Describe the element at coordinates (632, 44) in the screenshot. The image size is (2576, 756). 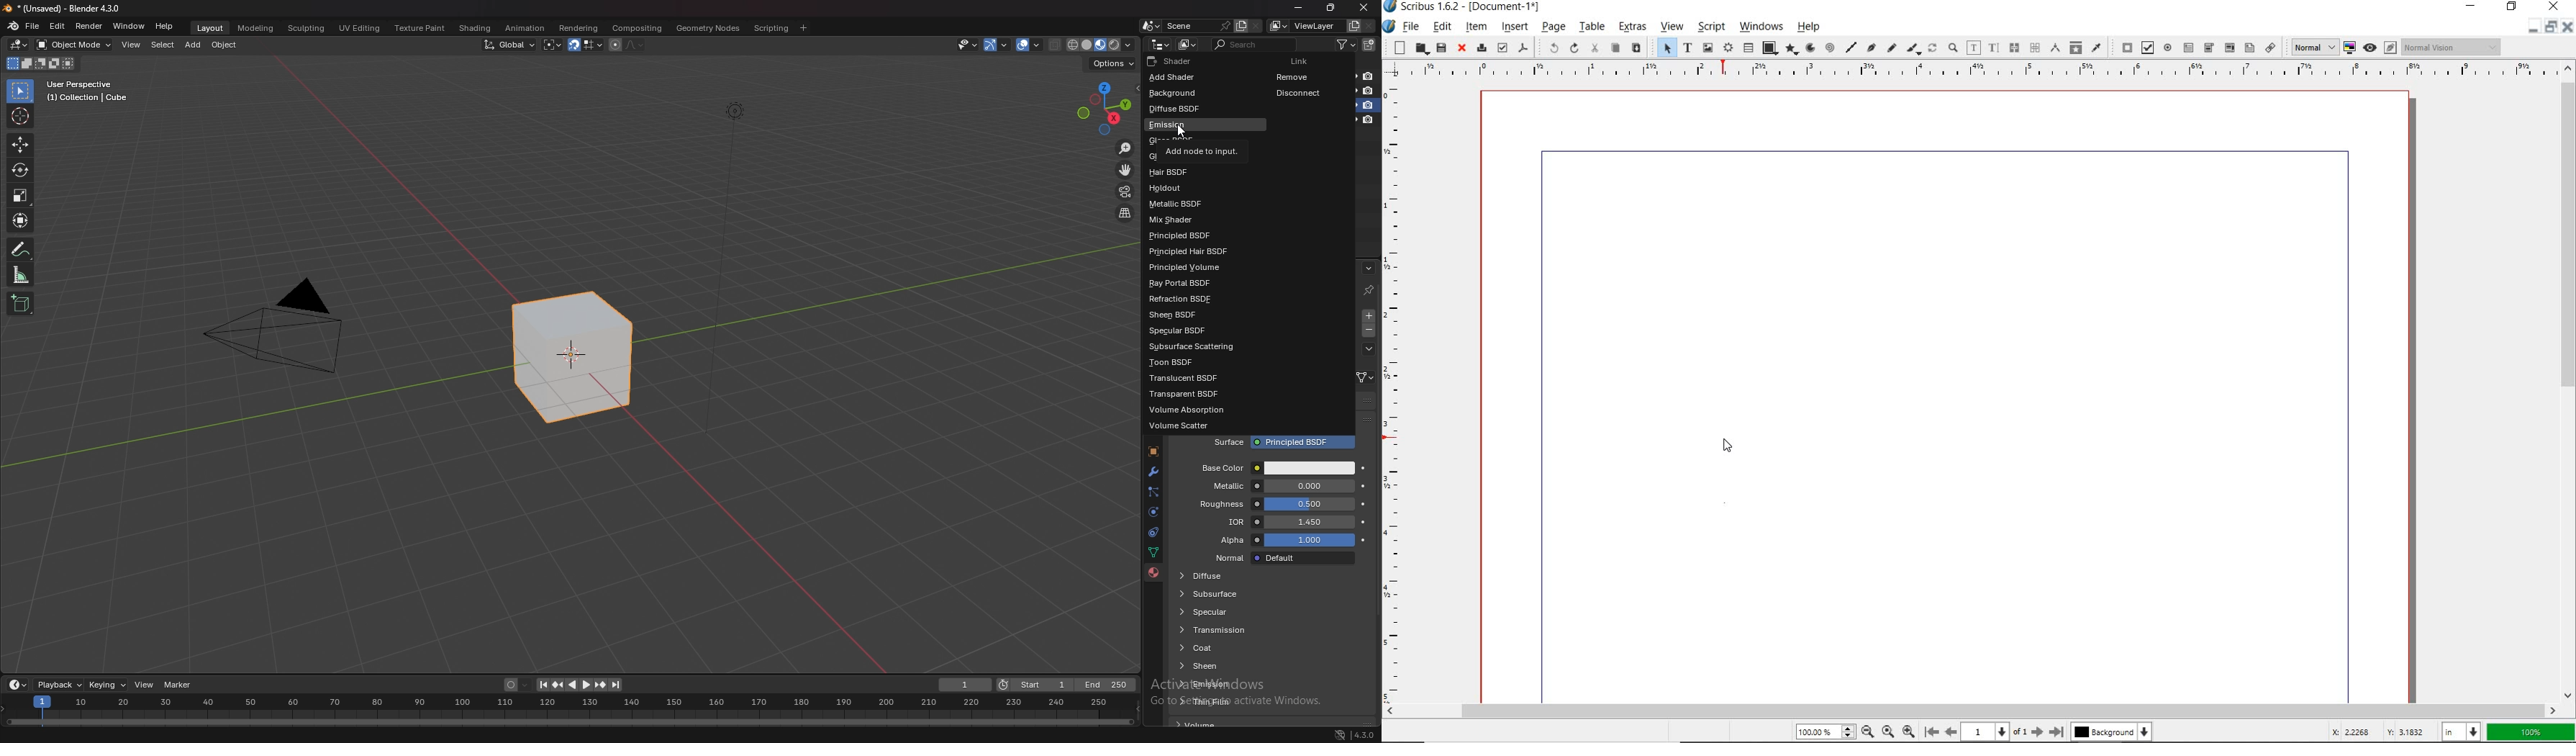
I see `proportional editing fall off` at that location.